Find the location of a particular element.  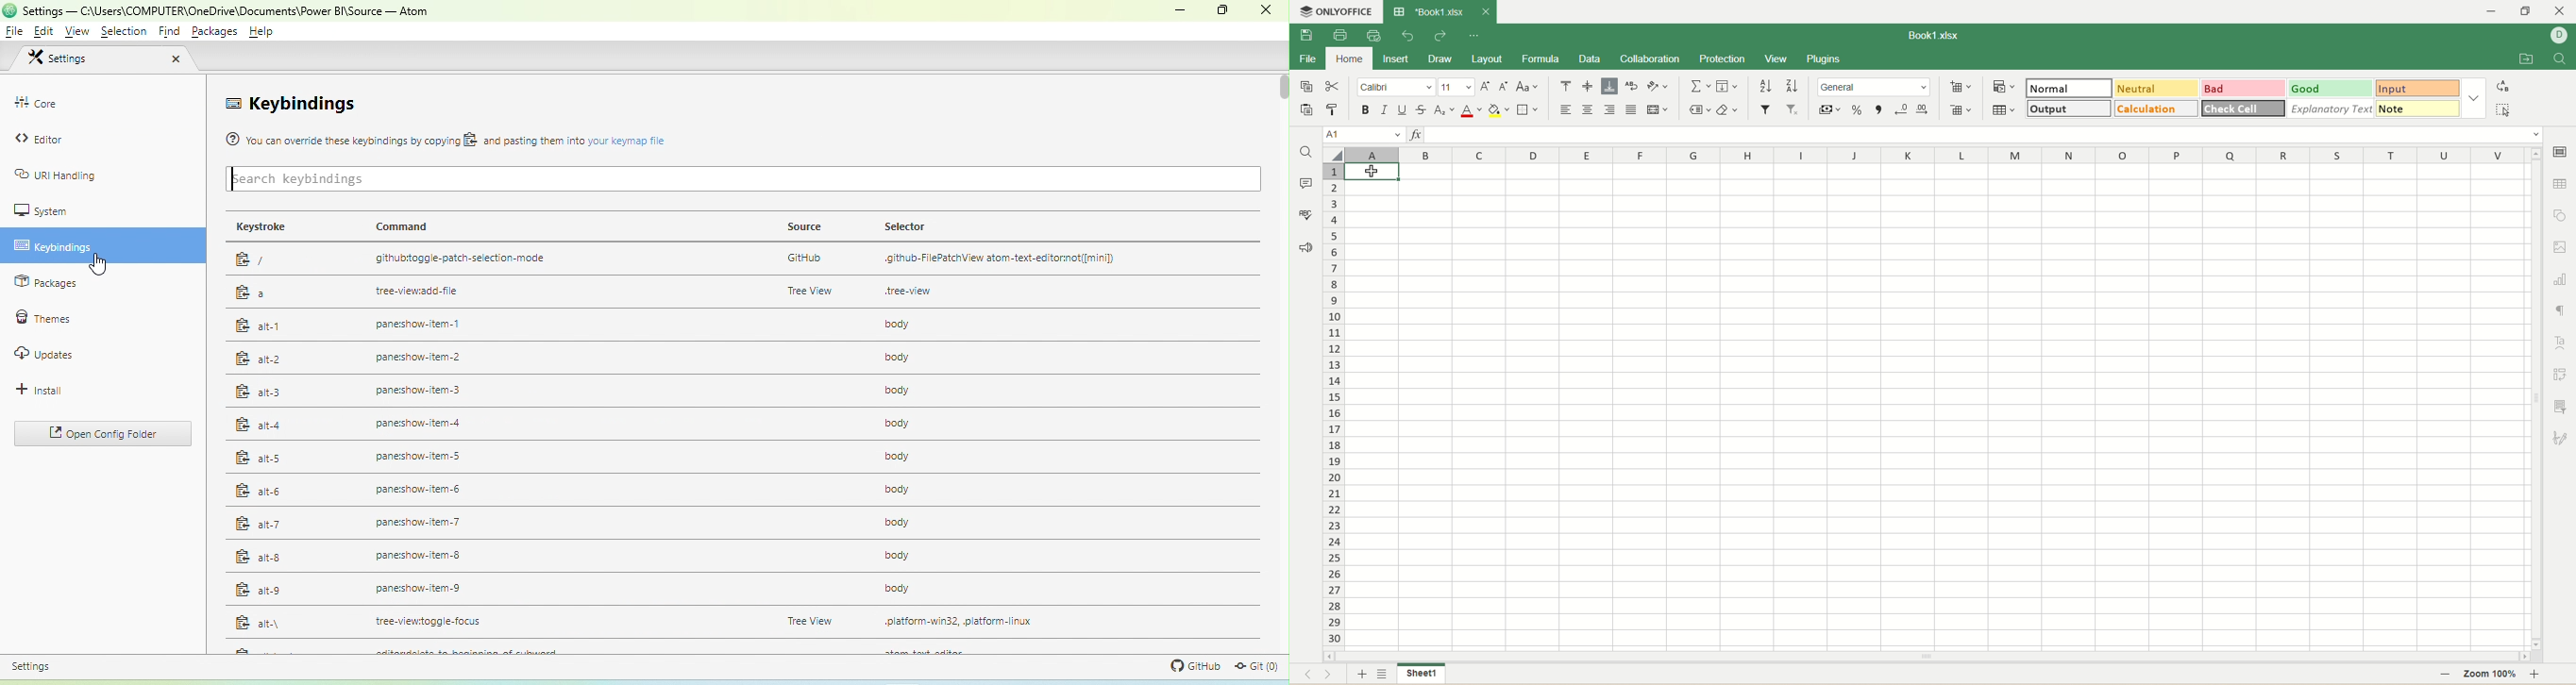

sort ascending is located at coordinates (1766, 86).